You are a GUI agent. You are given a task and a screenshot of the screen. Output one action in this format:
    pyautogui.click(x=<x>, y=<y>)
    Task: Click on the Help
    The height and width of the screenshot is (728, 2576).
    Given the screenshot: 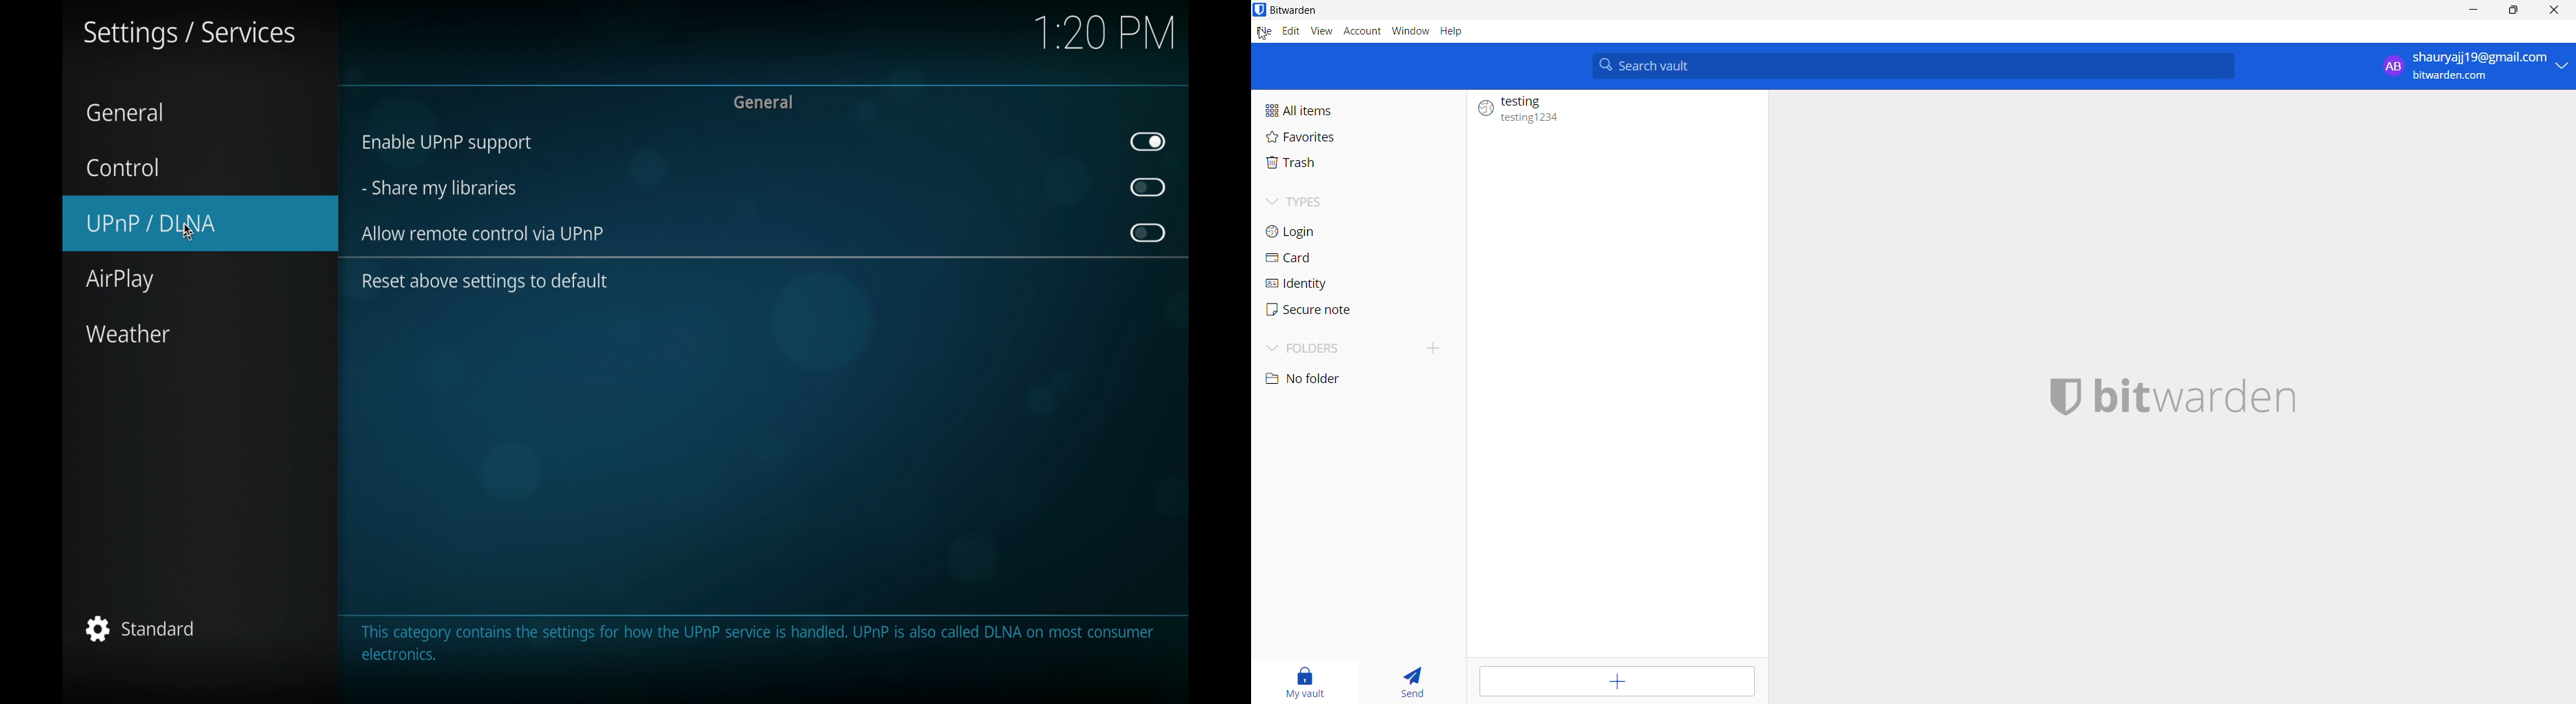 What is the action you would take?
    pyautogui.click(x=1453, y=32)
    